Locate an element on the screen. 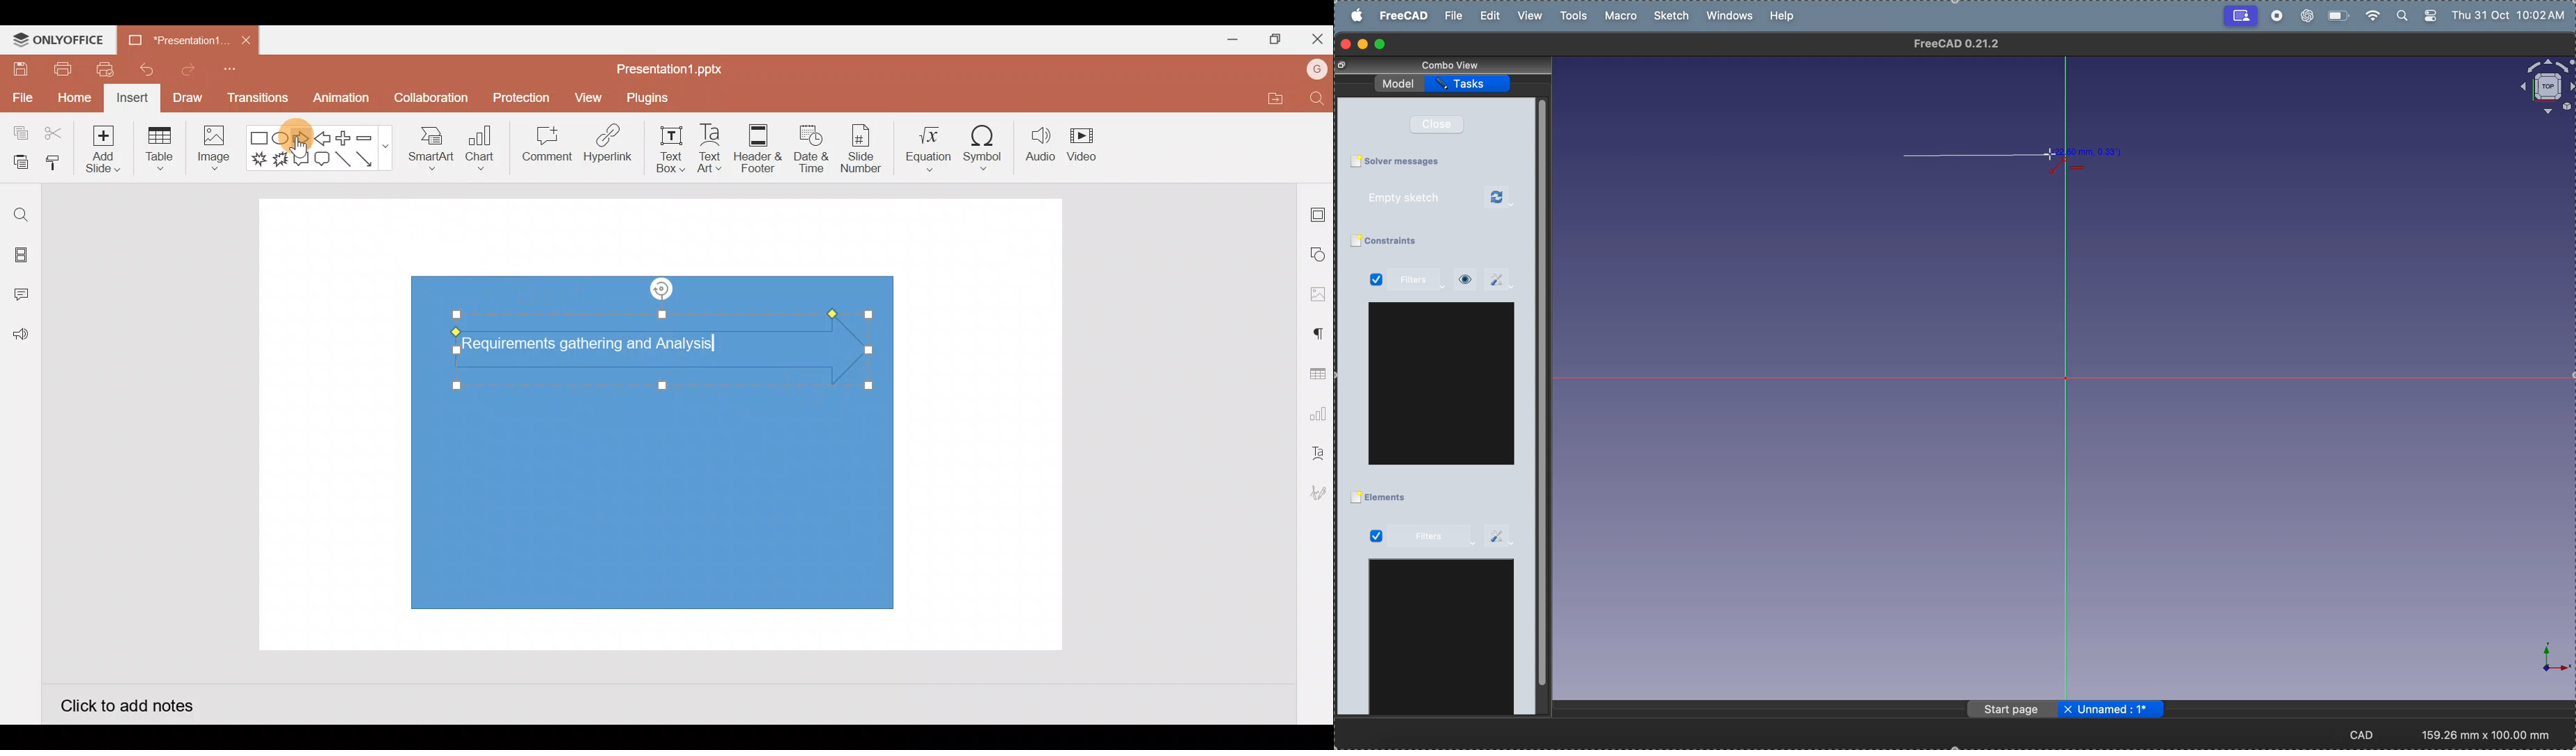 The image size is (2576, 756). Comment is located at coordinates (542, 147).